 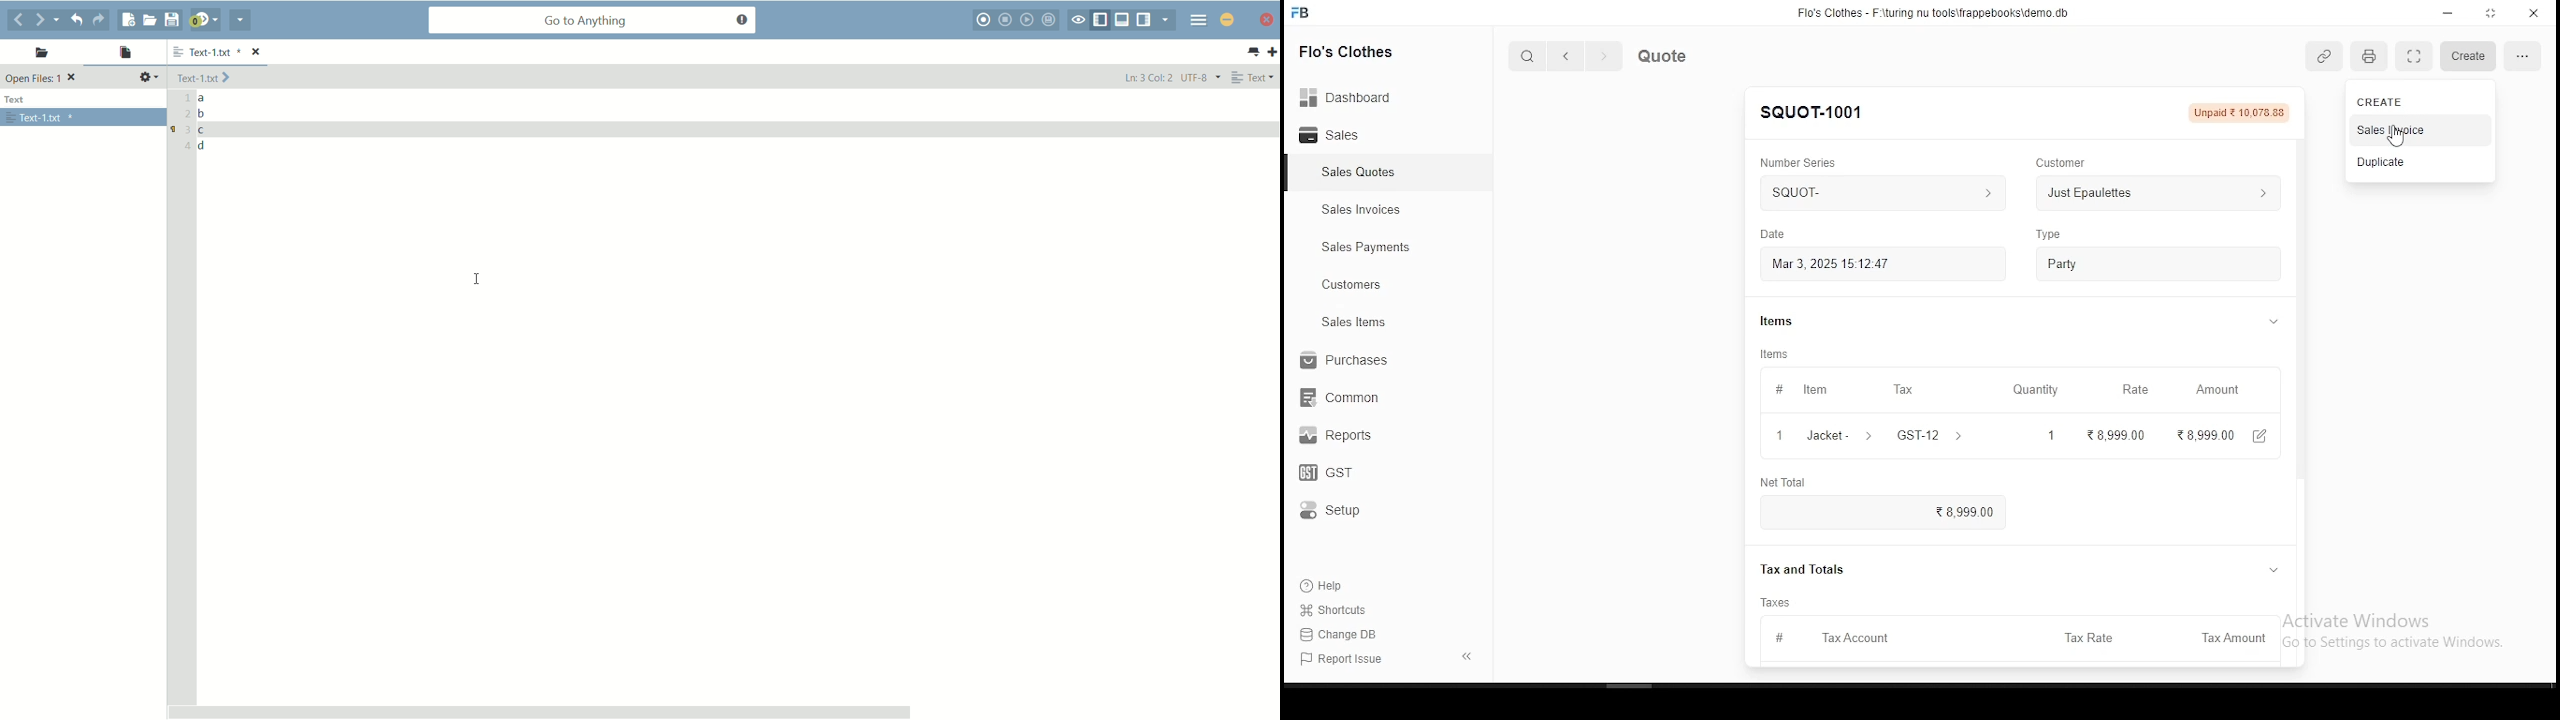 What do you see at coordinates (2268, 435) in the screenshot?
I see `edit` at bounding box center [2268, 435].